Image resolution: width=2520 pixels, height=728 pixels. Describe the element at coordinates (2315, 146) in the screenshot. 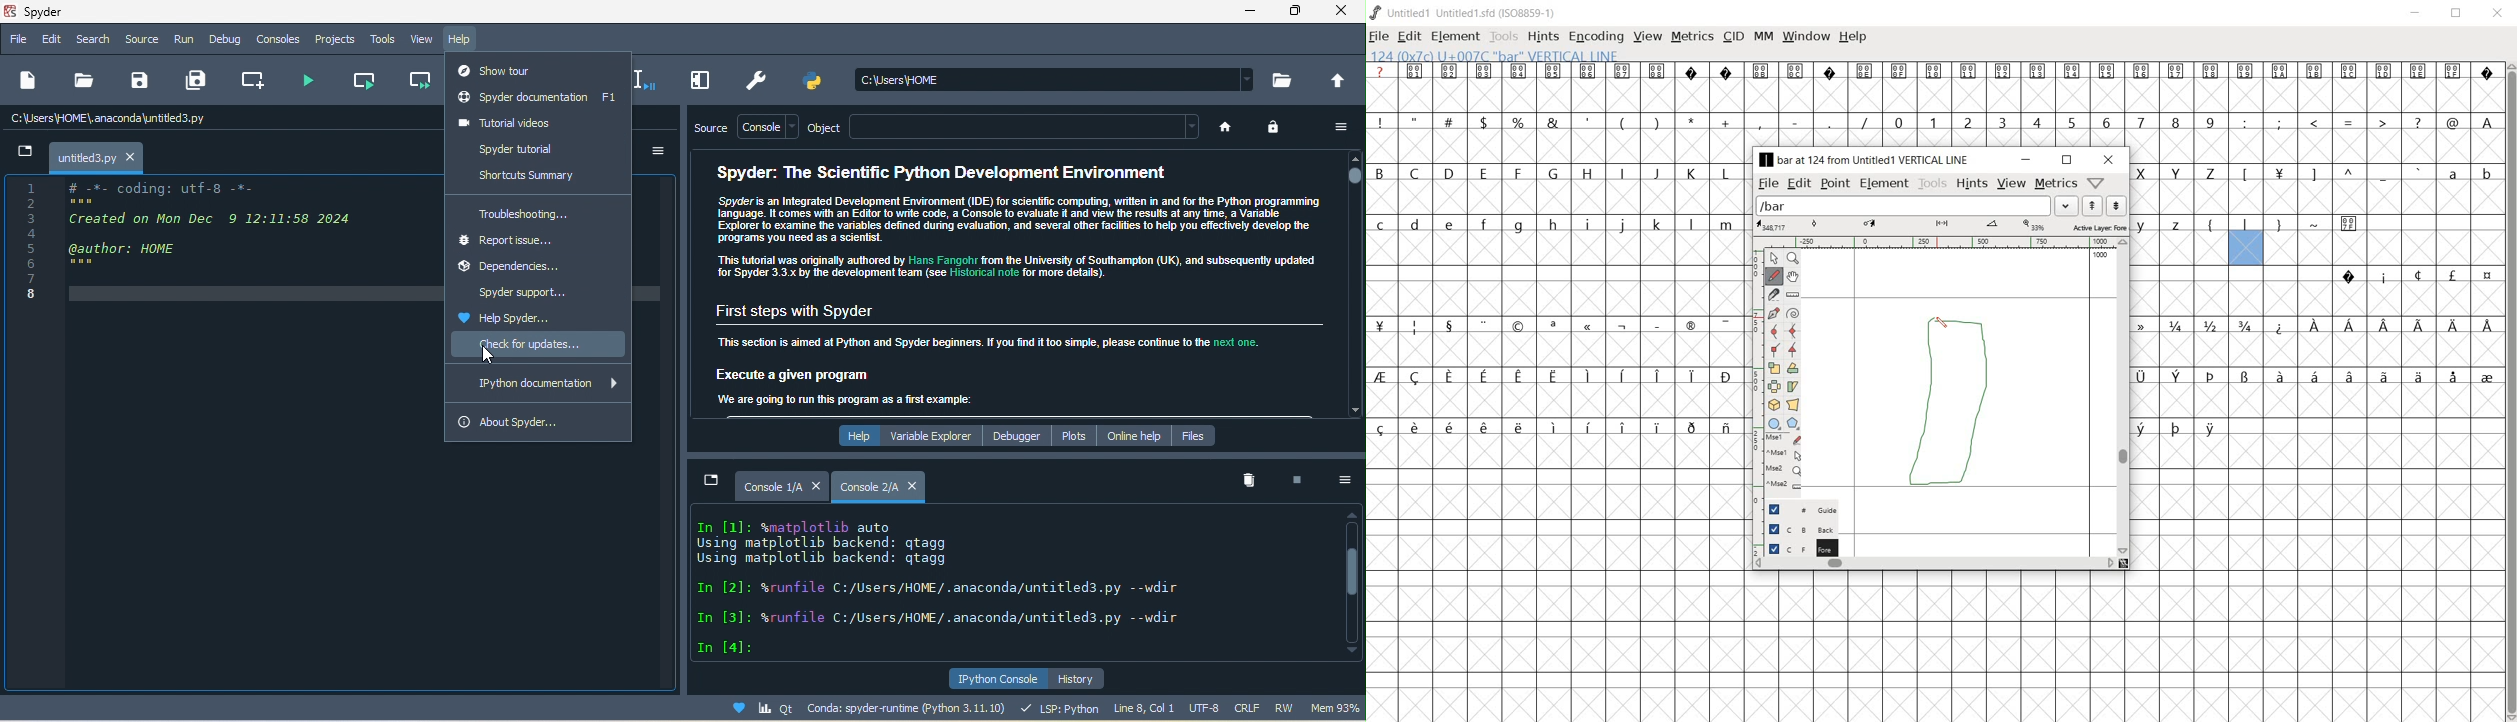

I see `empty cells` at that location.